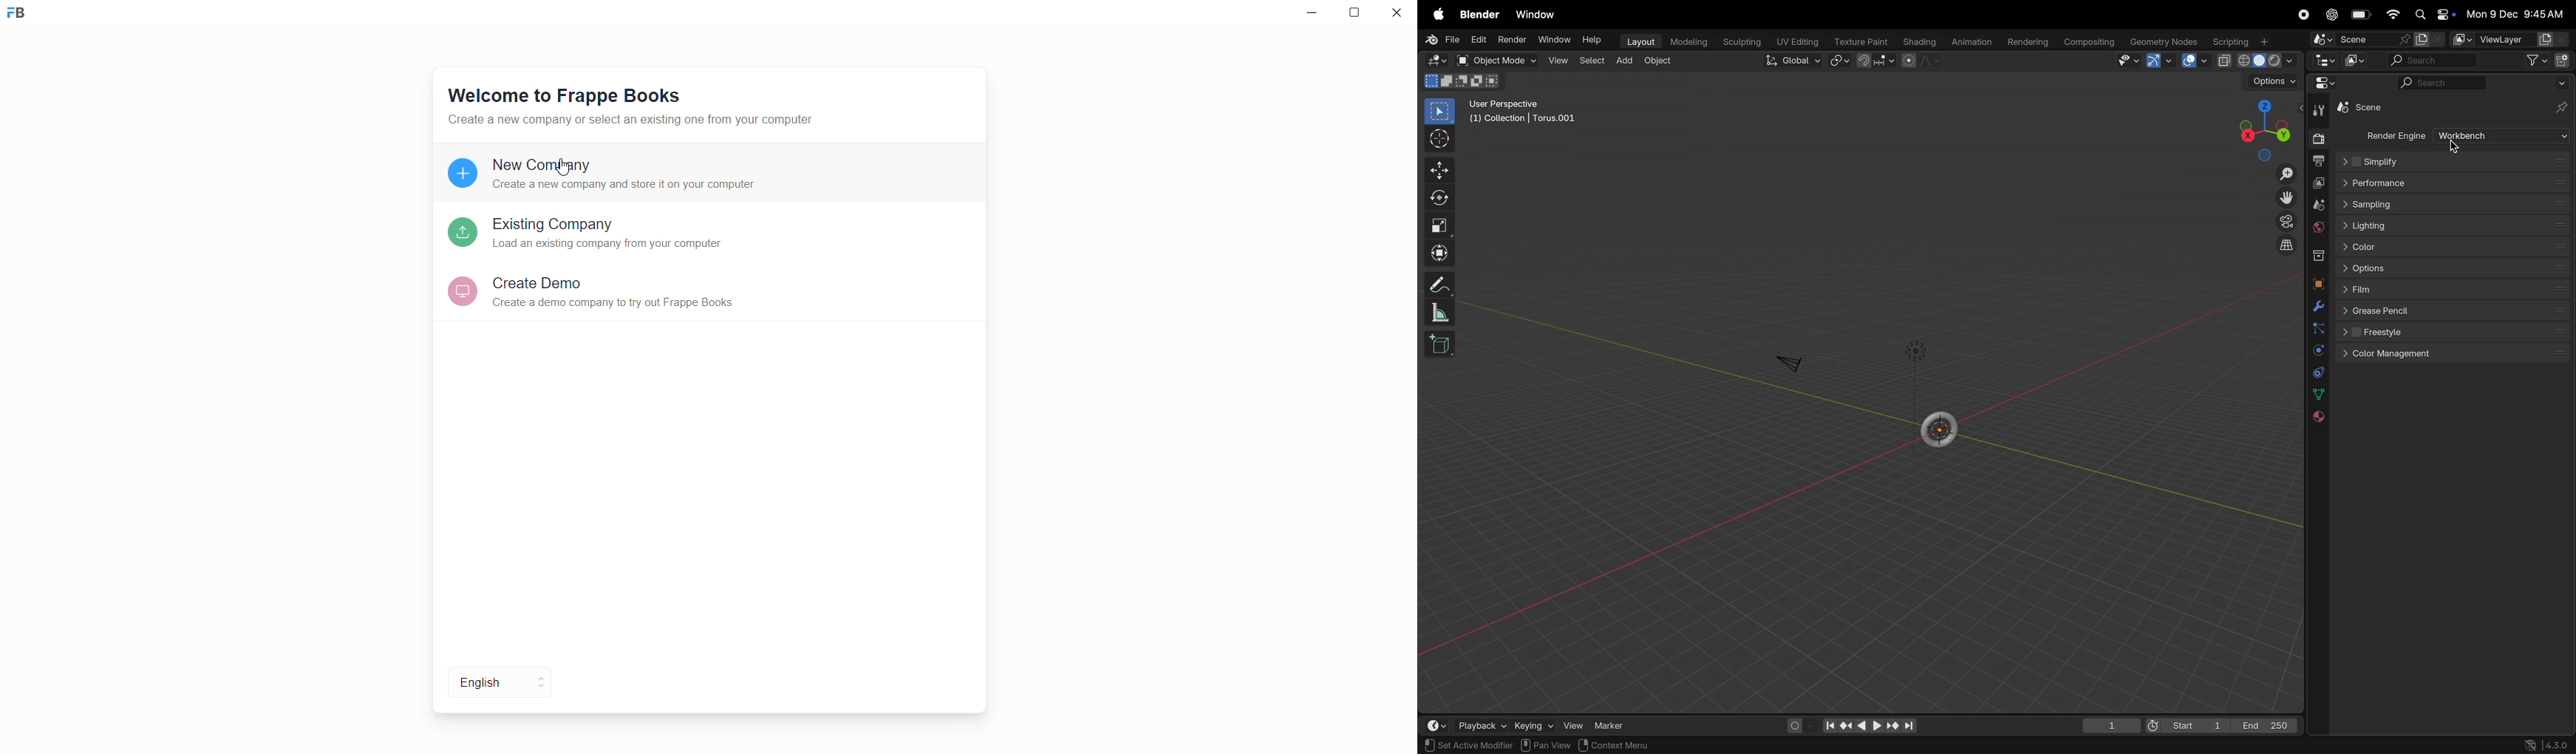 Image resolution: width=2576 pixels, height=756 pixels. I want to click on Pan View, so click(1545, 745).